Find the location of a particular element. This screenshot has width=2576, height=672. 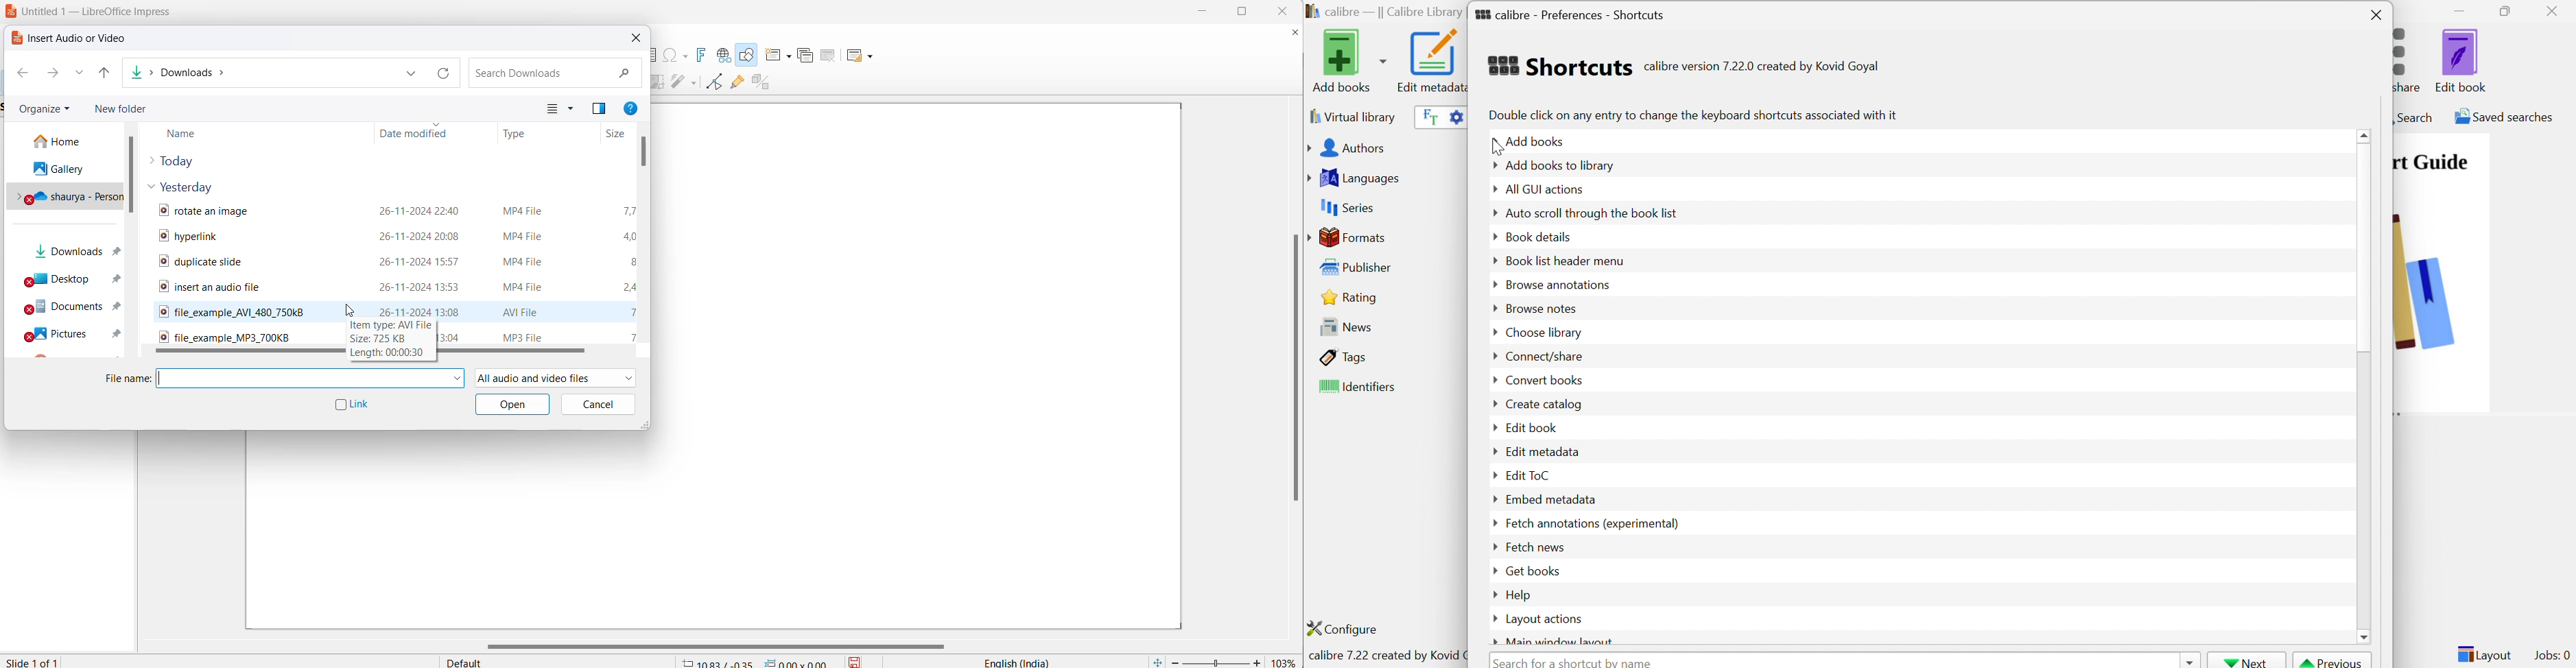

Edit book is located at coordinates (2461, 60).